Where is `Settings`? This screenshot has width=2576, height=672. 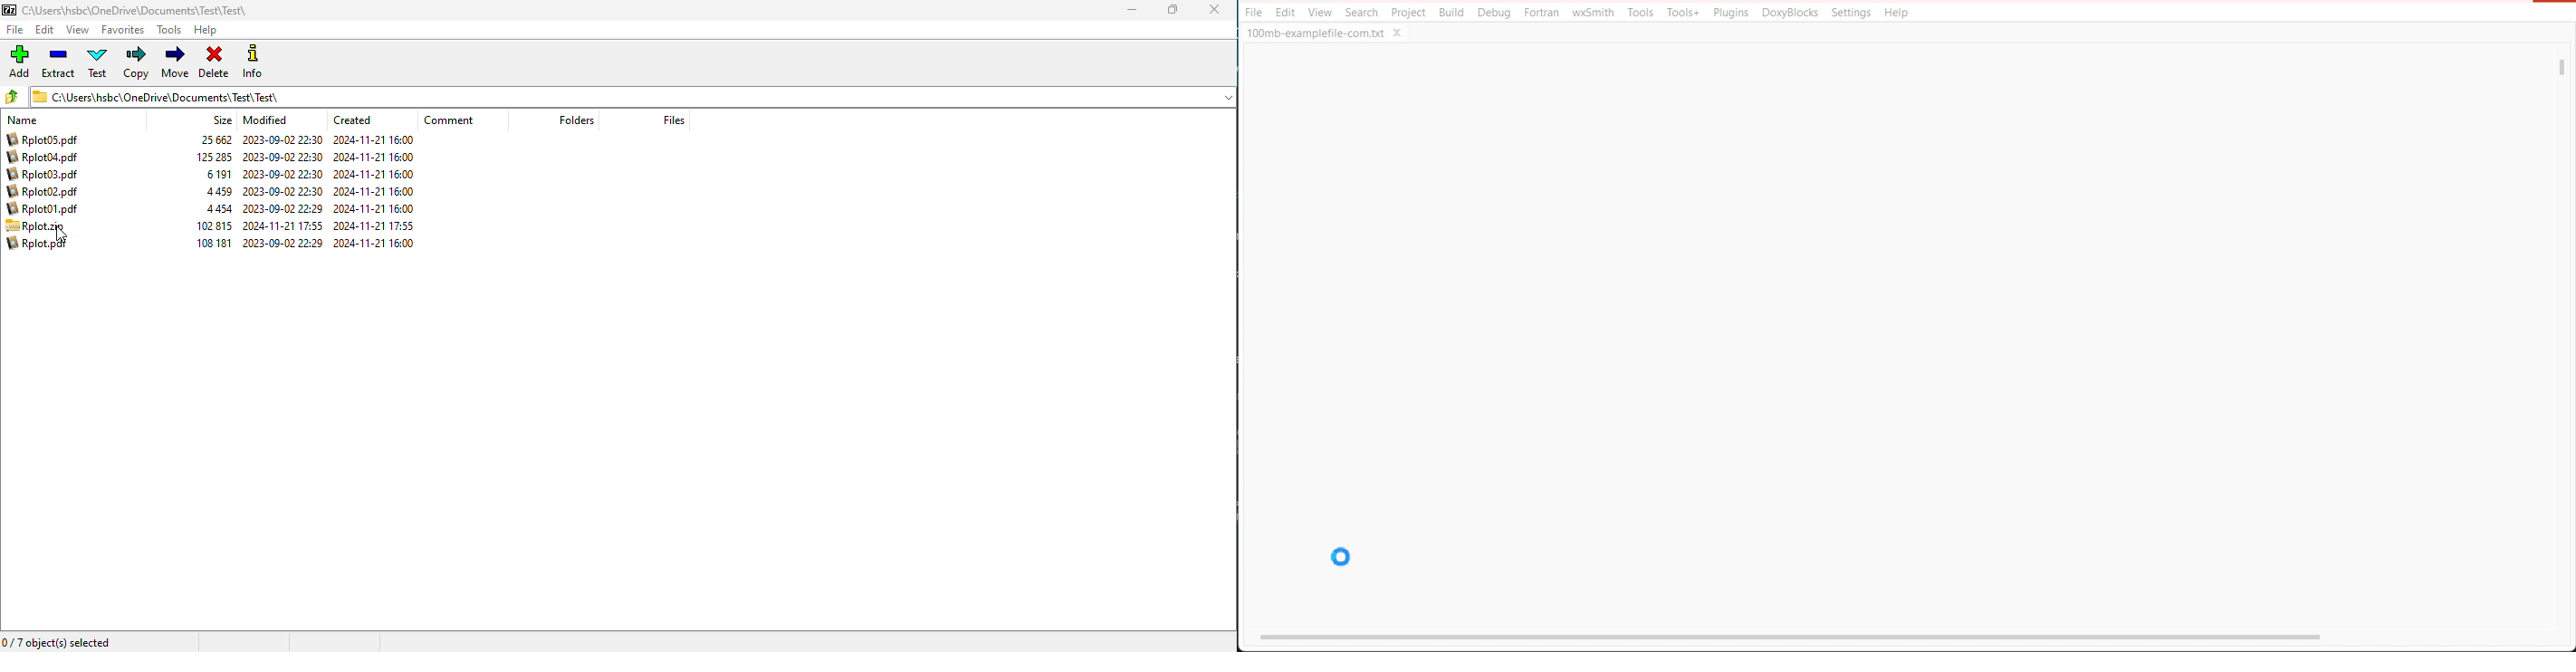 Settings is located at coordinates (1851, 13).